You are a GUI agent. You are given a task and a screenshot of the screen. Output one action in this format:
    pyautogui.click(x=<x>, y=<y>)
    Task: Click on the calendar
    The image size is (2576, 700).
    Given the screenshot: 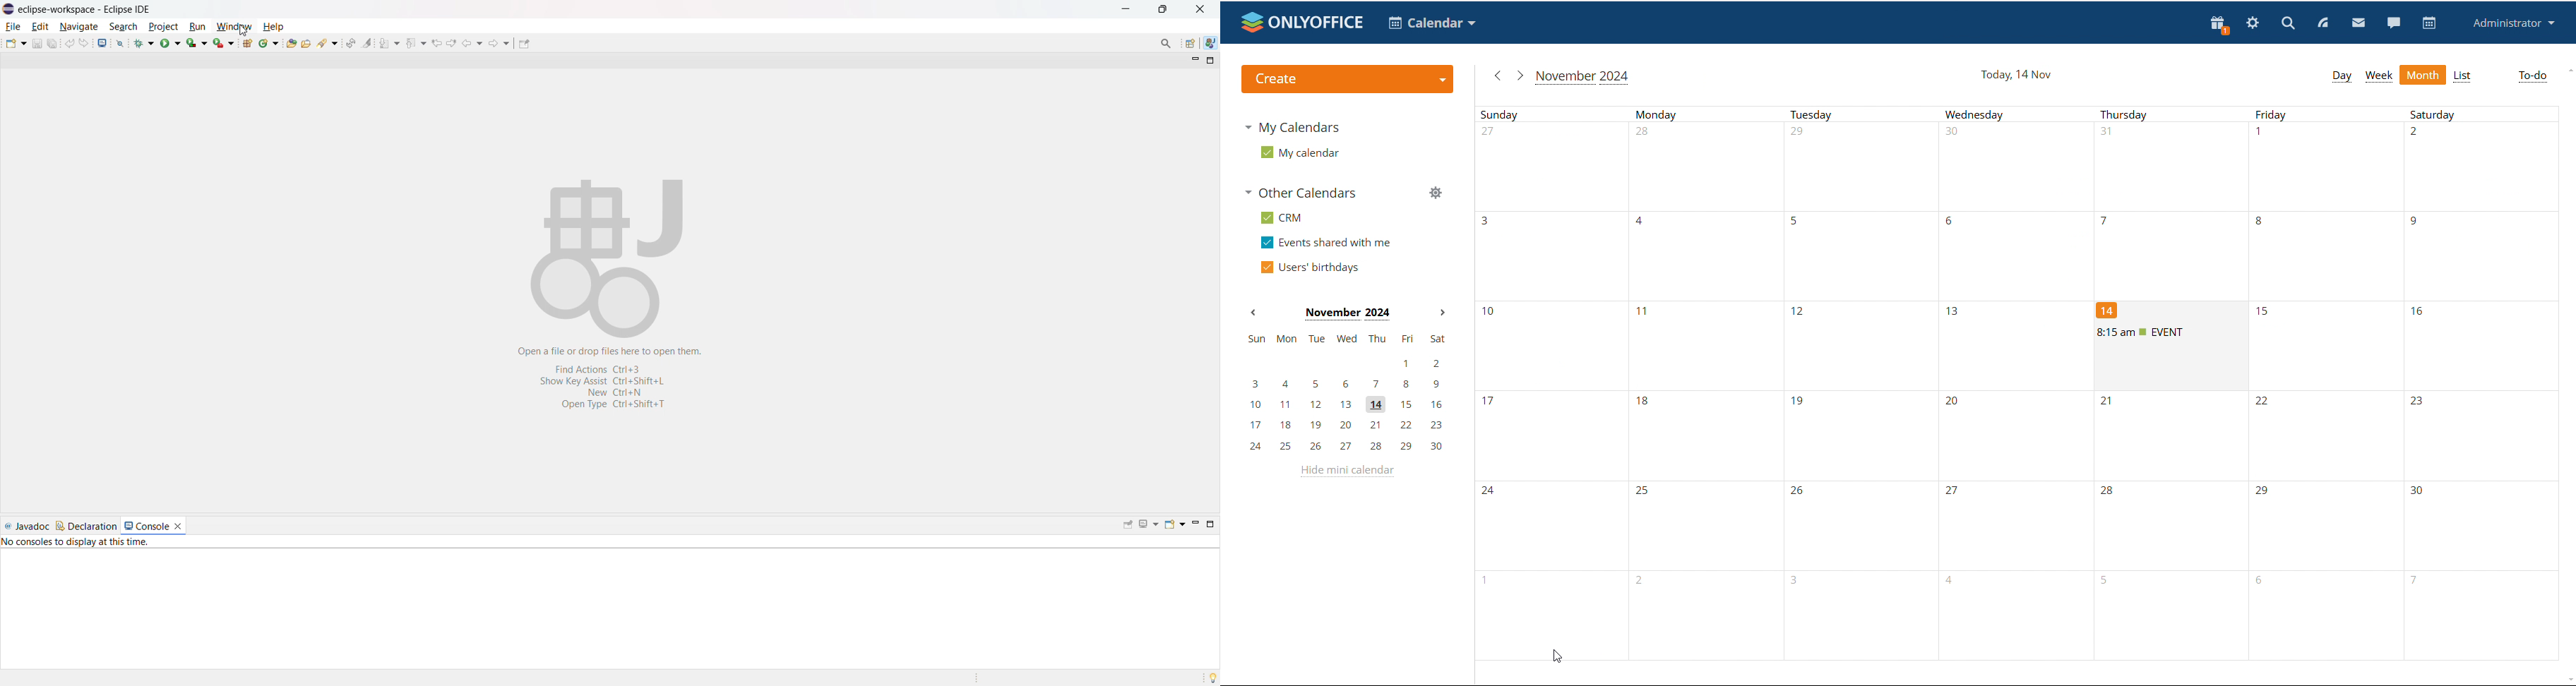 What is the action you would take?
    pyautogui.click(x=2430, y=23)
    